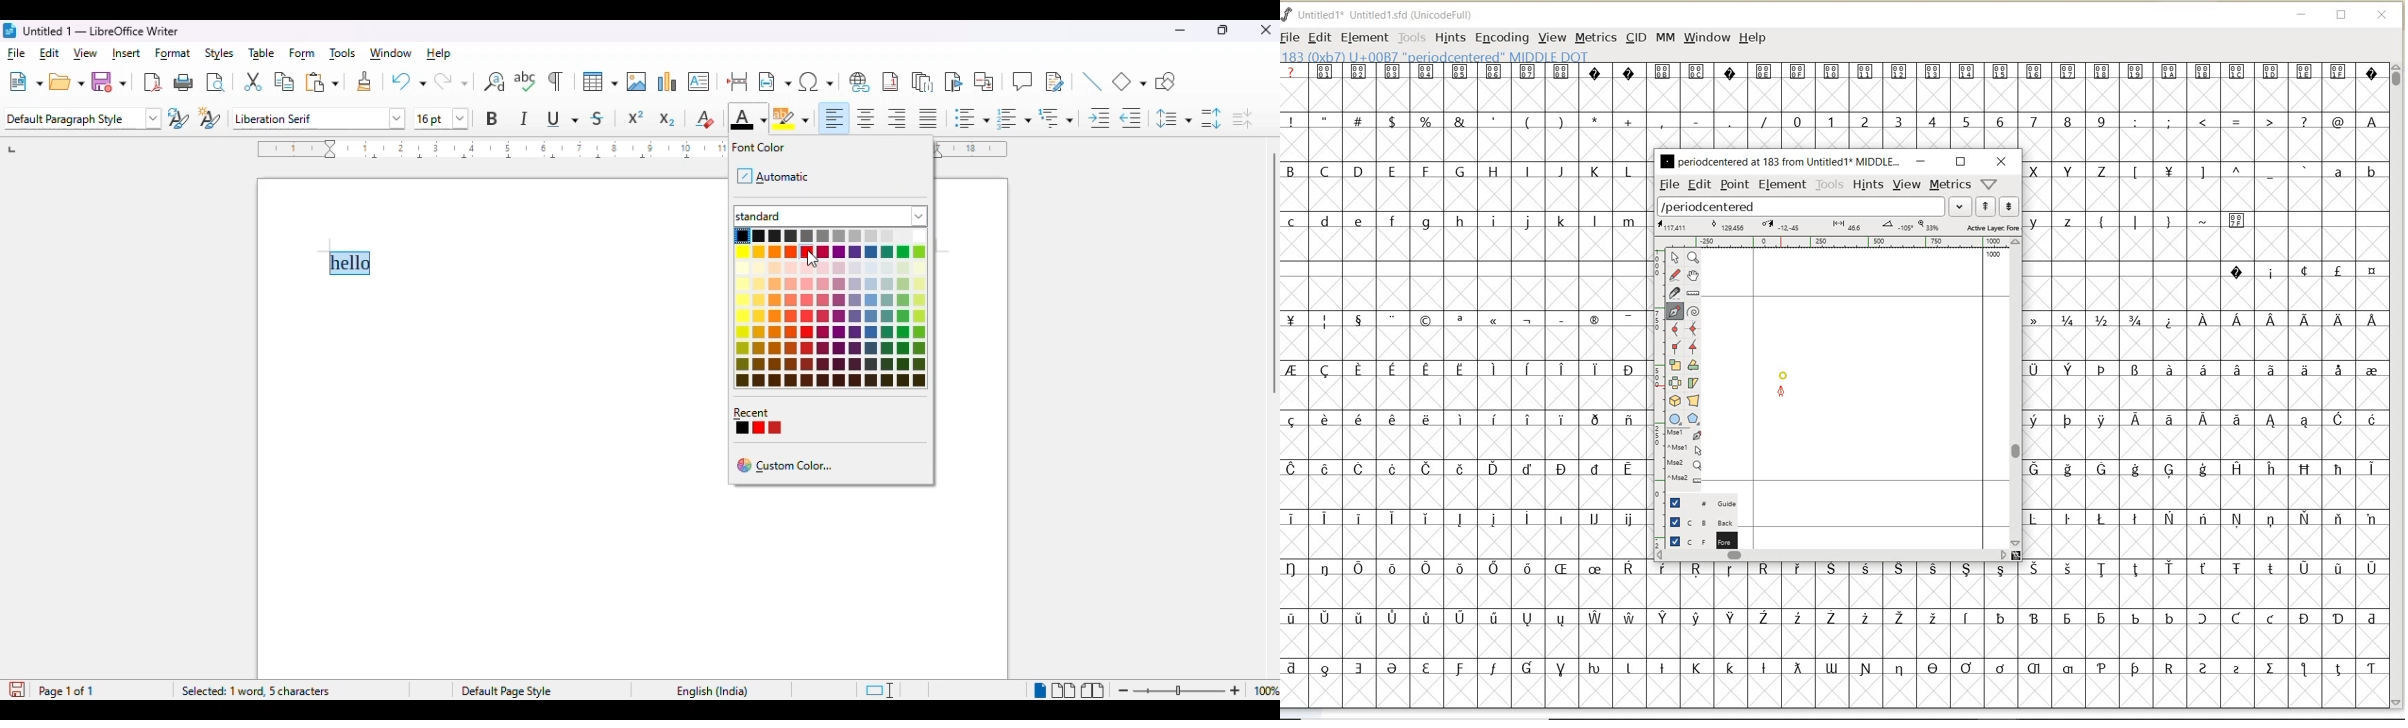 This screenshot has height=728, width=2408. Describe the element at coordinates (1437, 56) in the screenshot. I see `glyph info` at that location.